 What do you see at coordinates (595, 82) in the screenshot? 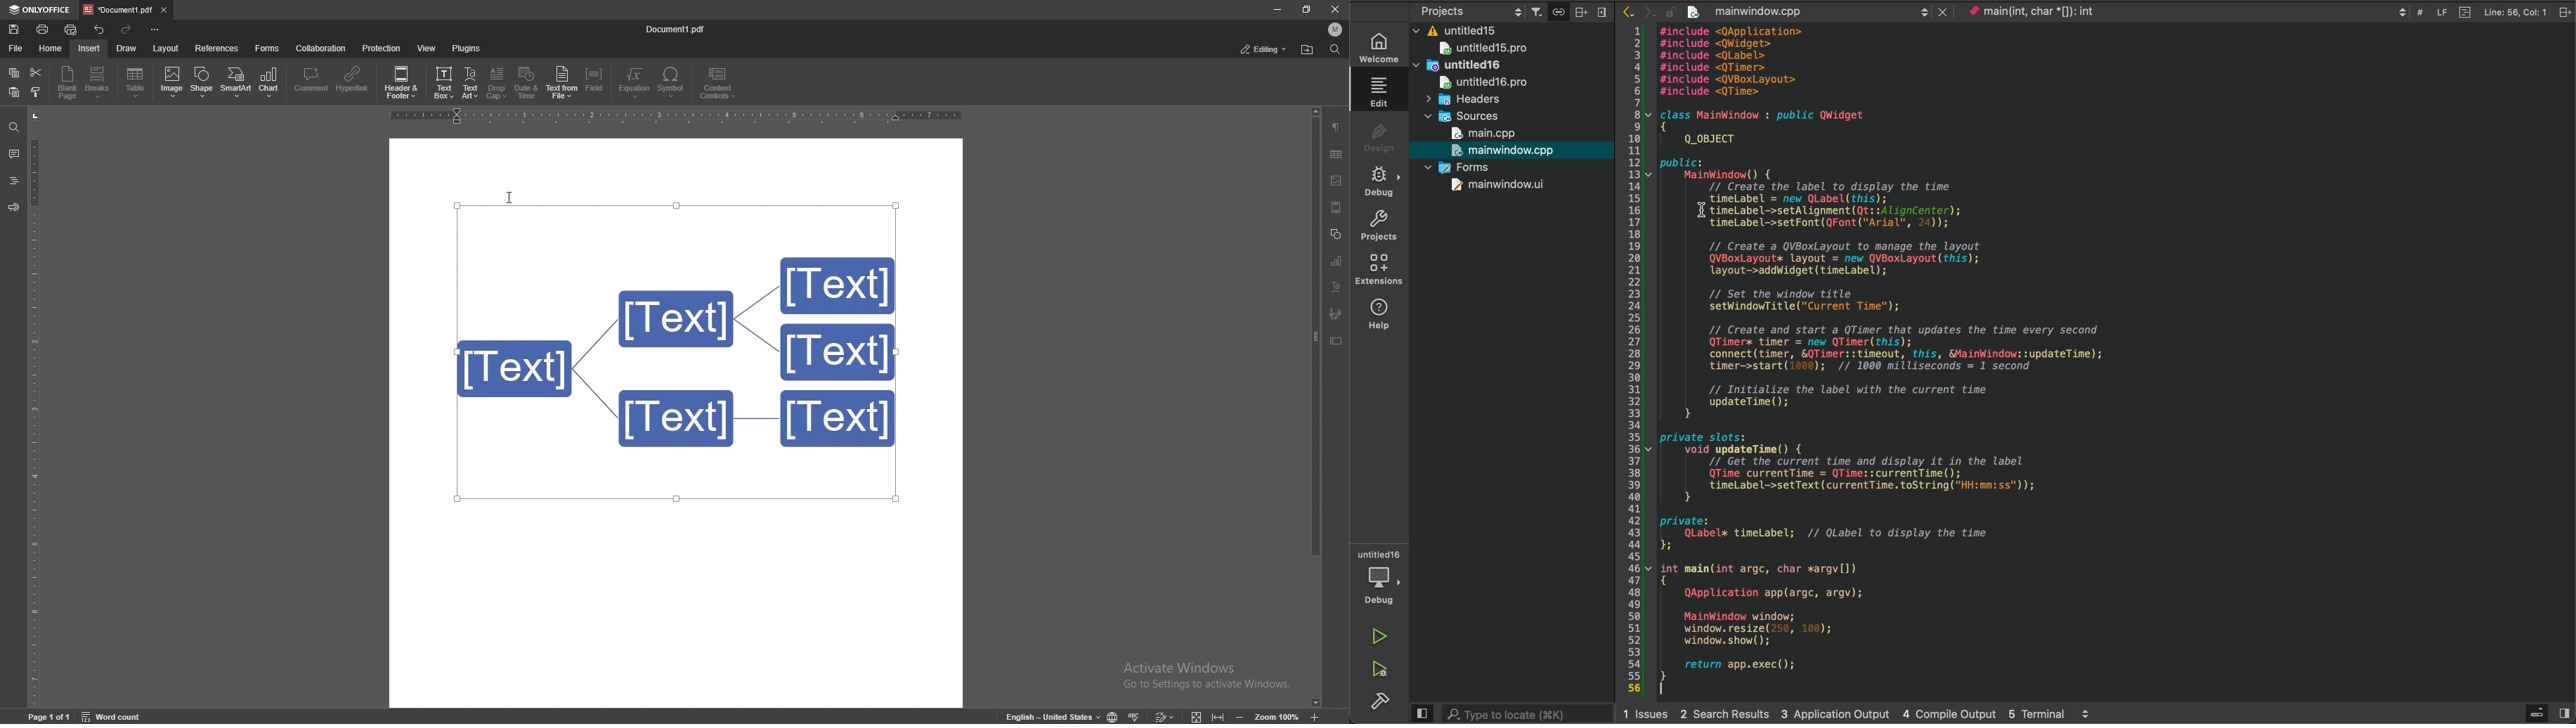
I see `field` at bounding box center [595, 82].